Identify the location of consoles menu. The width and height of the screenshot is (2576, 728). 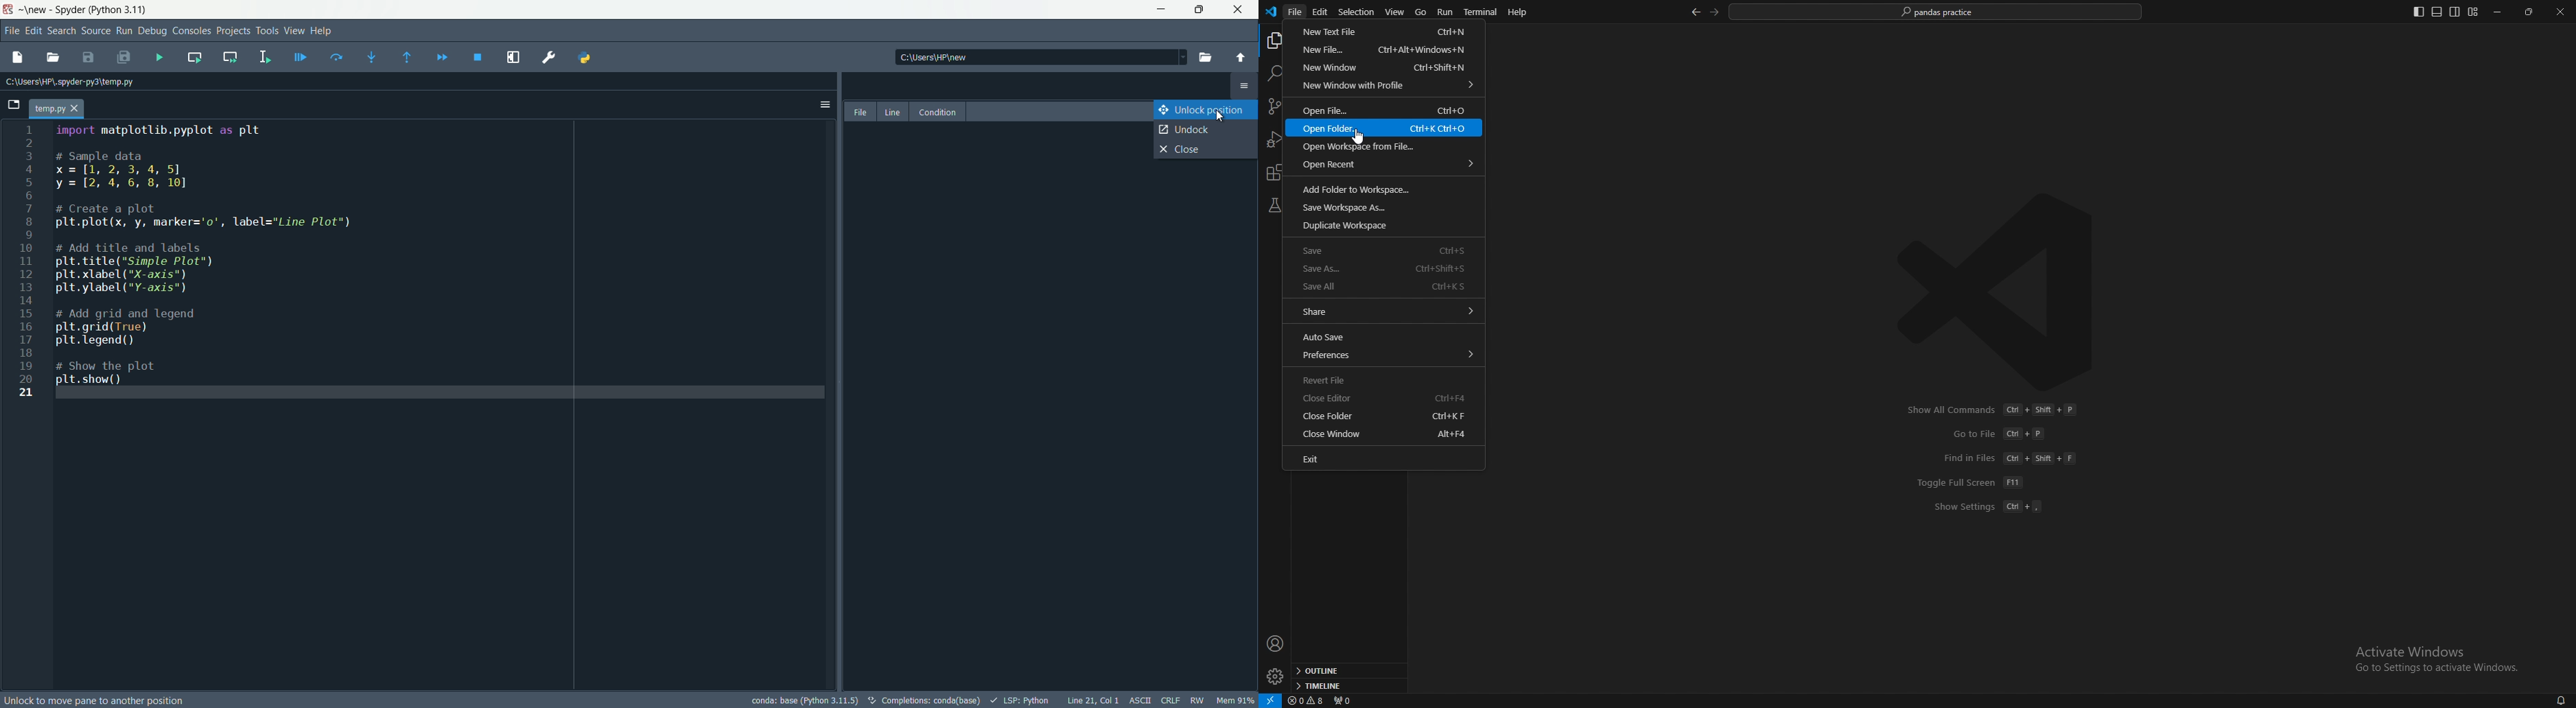
(191, 30).